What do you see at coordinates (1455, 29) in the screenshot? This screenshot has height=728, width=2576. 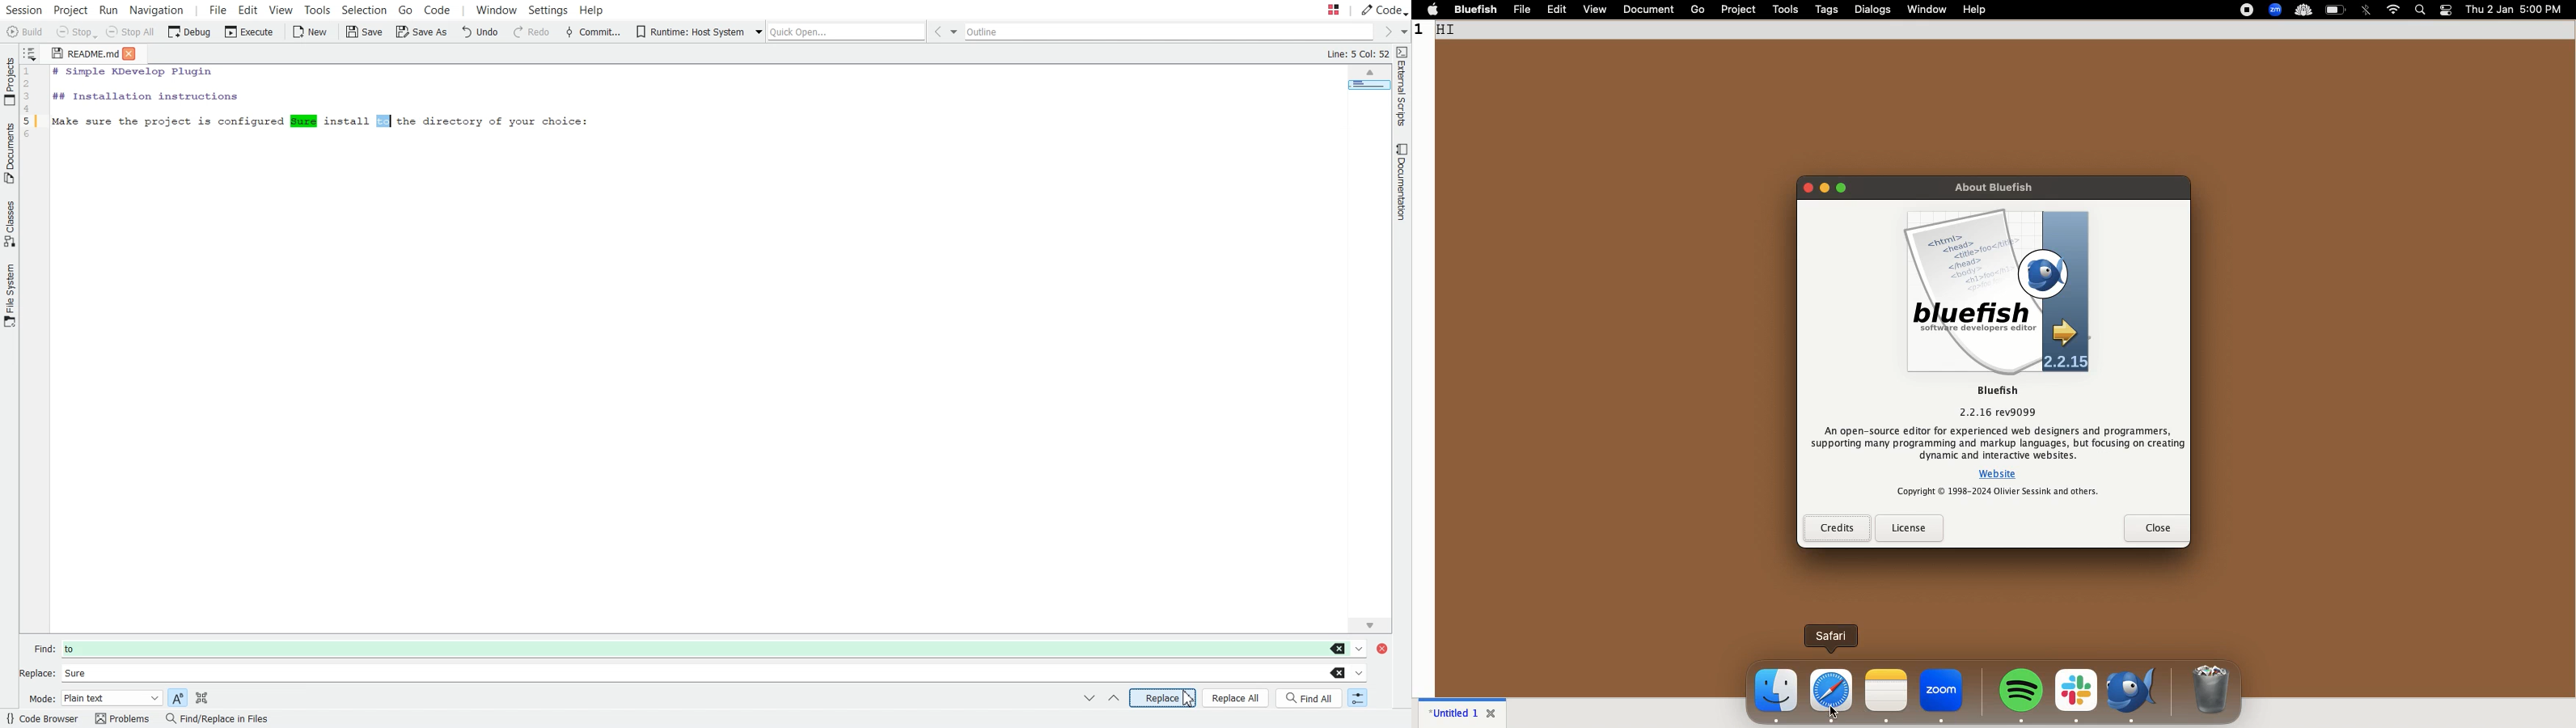 I see `HI` at bounding box center [1455, 29].